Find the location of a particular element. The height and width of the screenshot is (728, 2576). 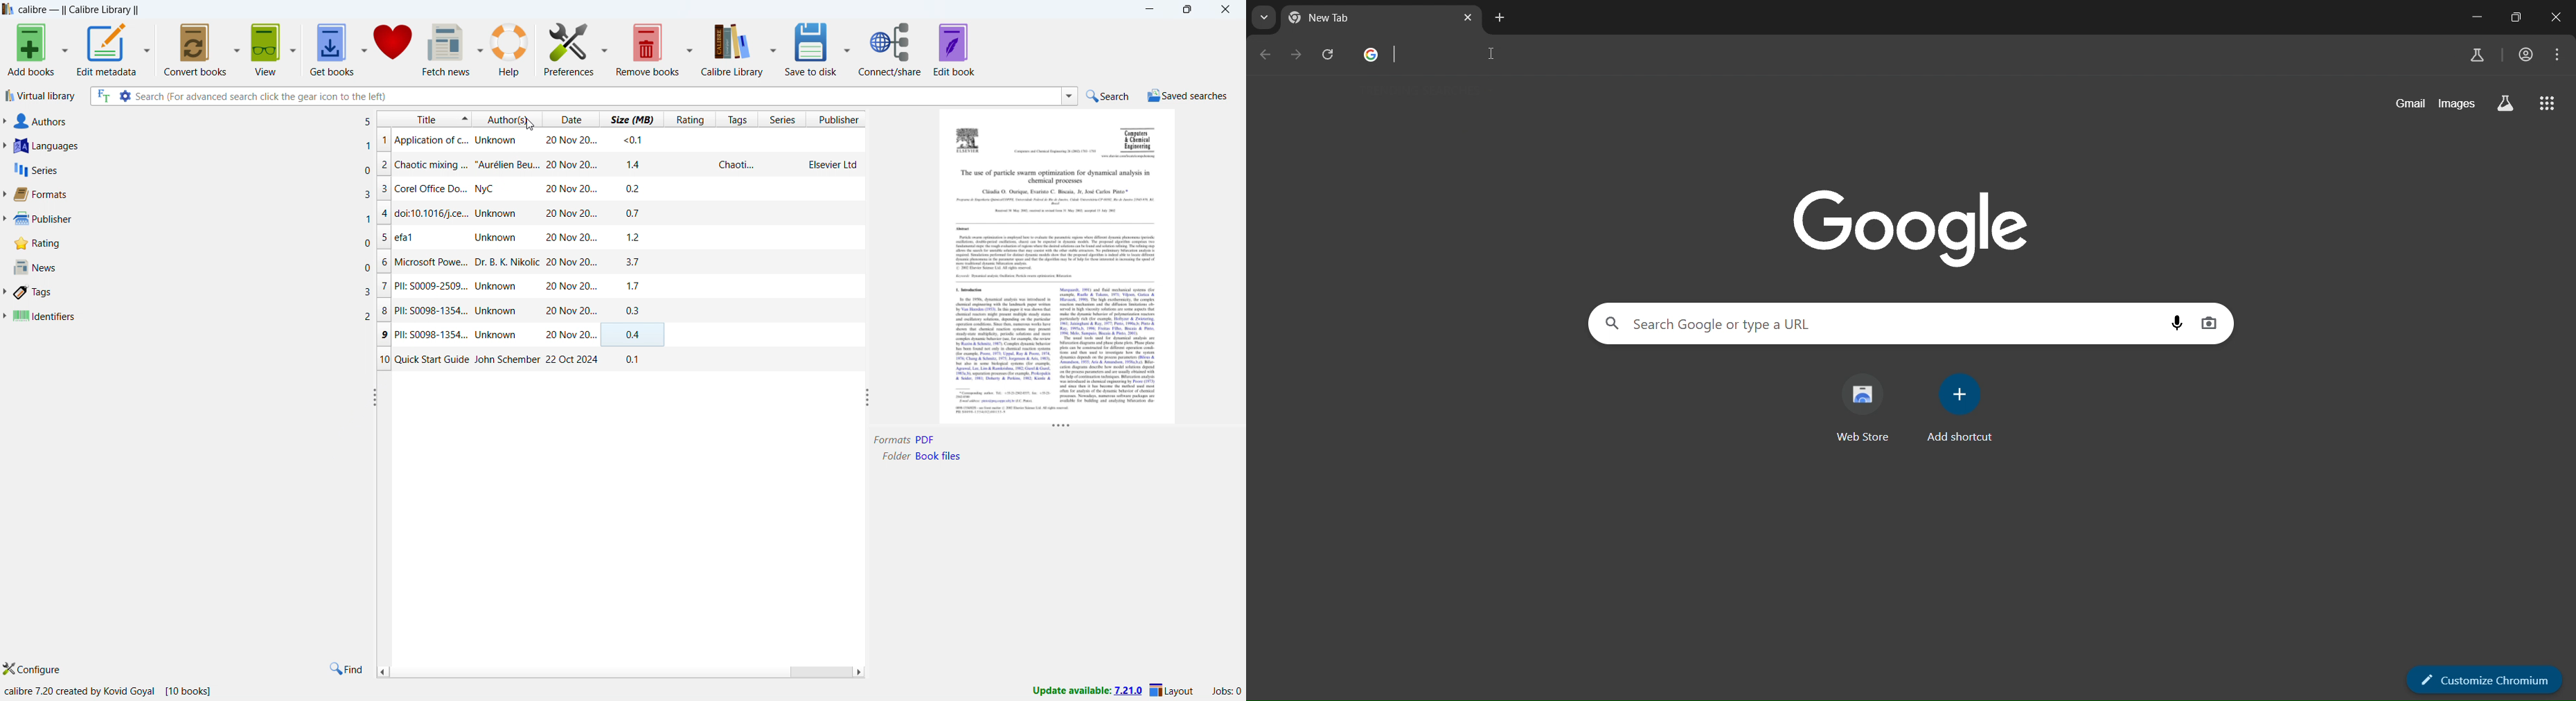

 is located at coordinates (1000, 350).